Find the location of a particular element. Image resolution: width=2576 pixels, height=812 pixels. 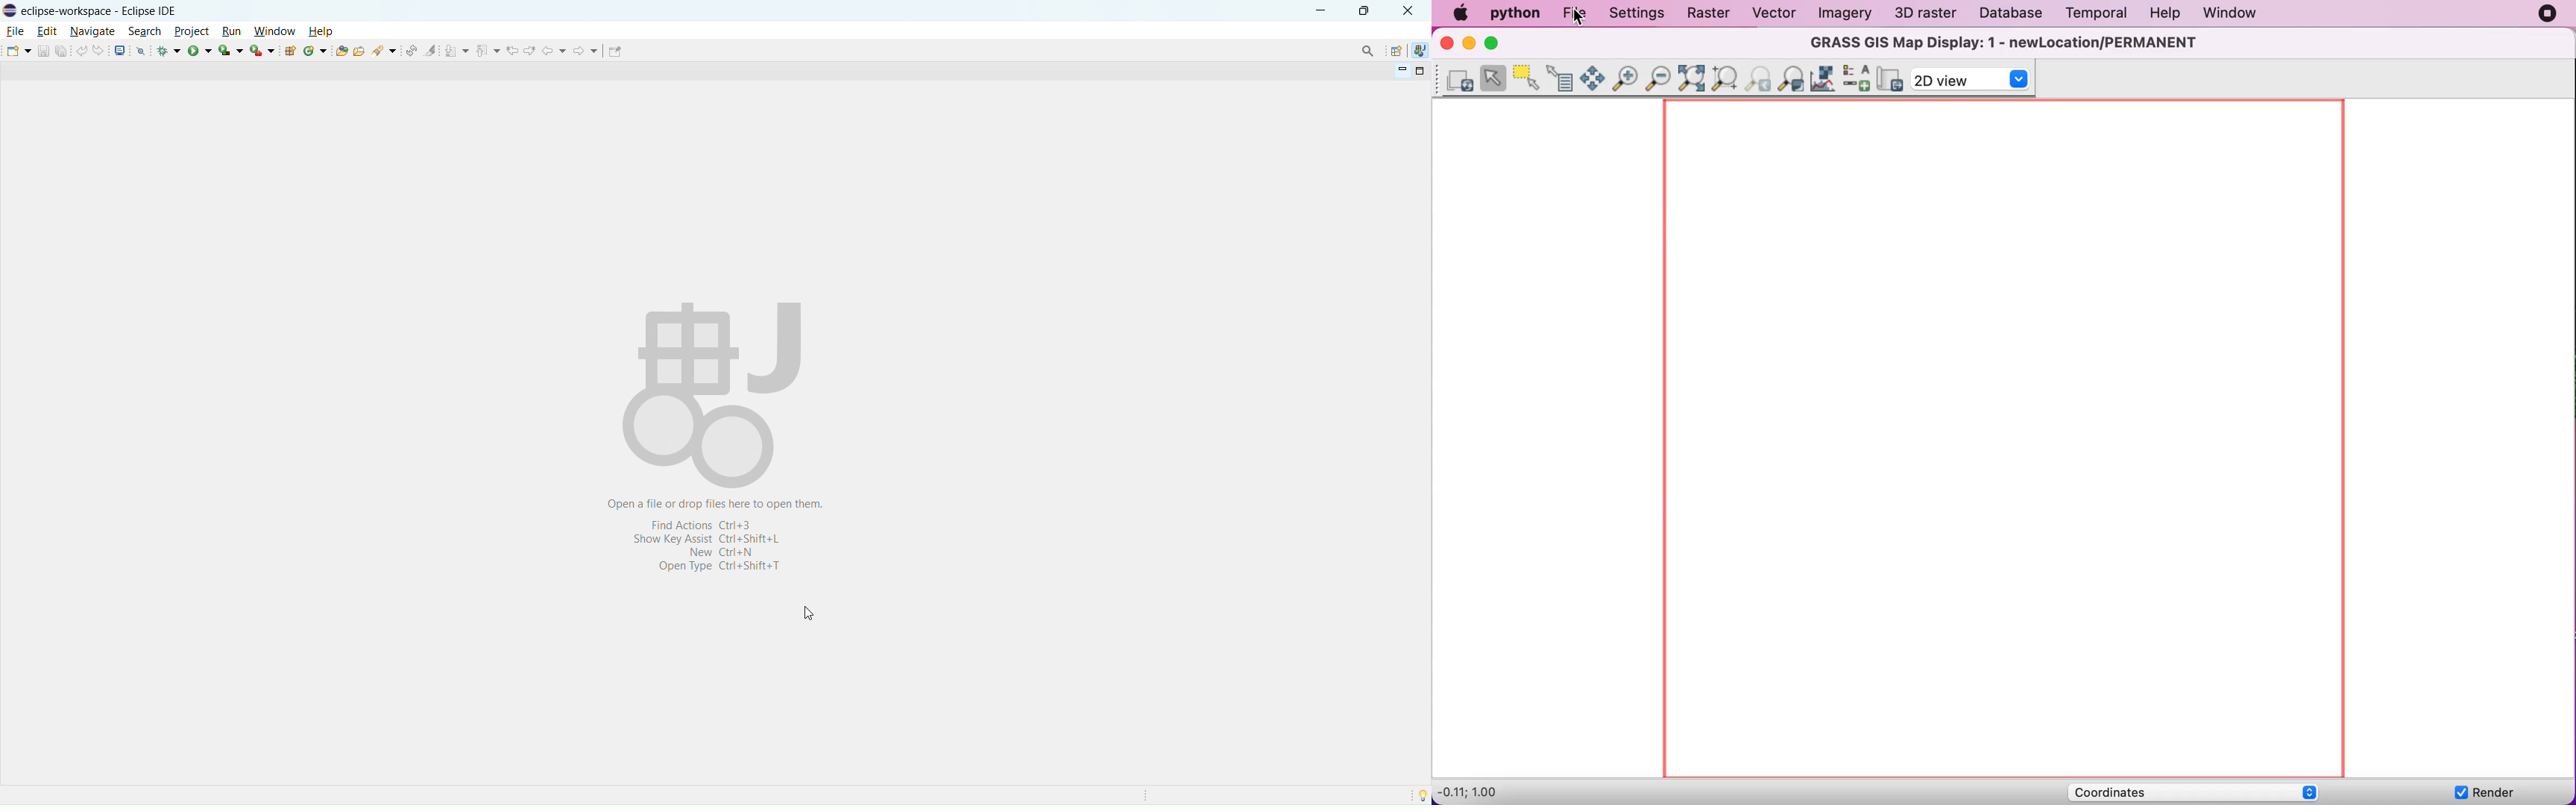

coverage is located at coordinates (230, 50).